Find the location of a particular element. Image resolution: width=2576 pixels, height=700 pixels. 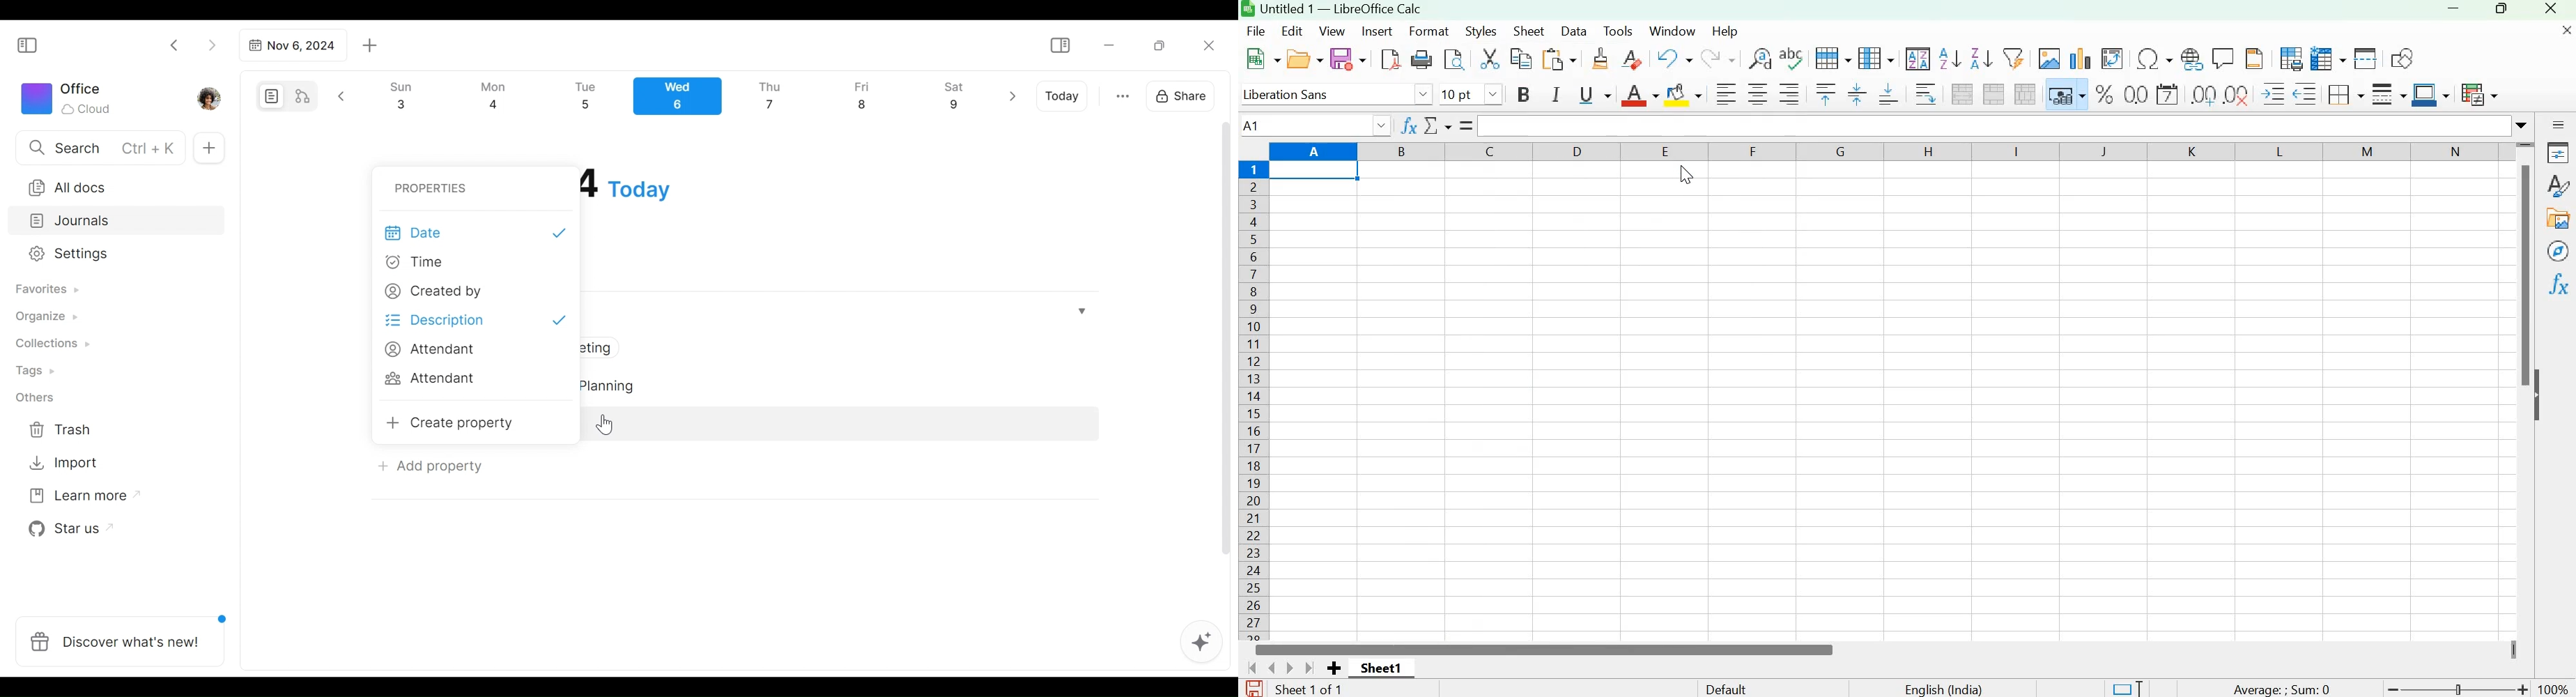

Rows is located at coordinates (1888, 151).